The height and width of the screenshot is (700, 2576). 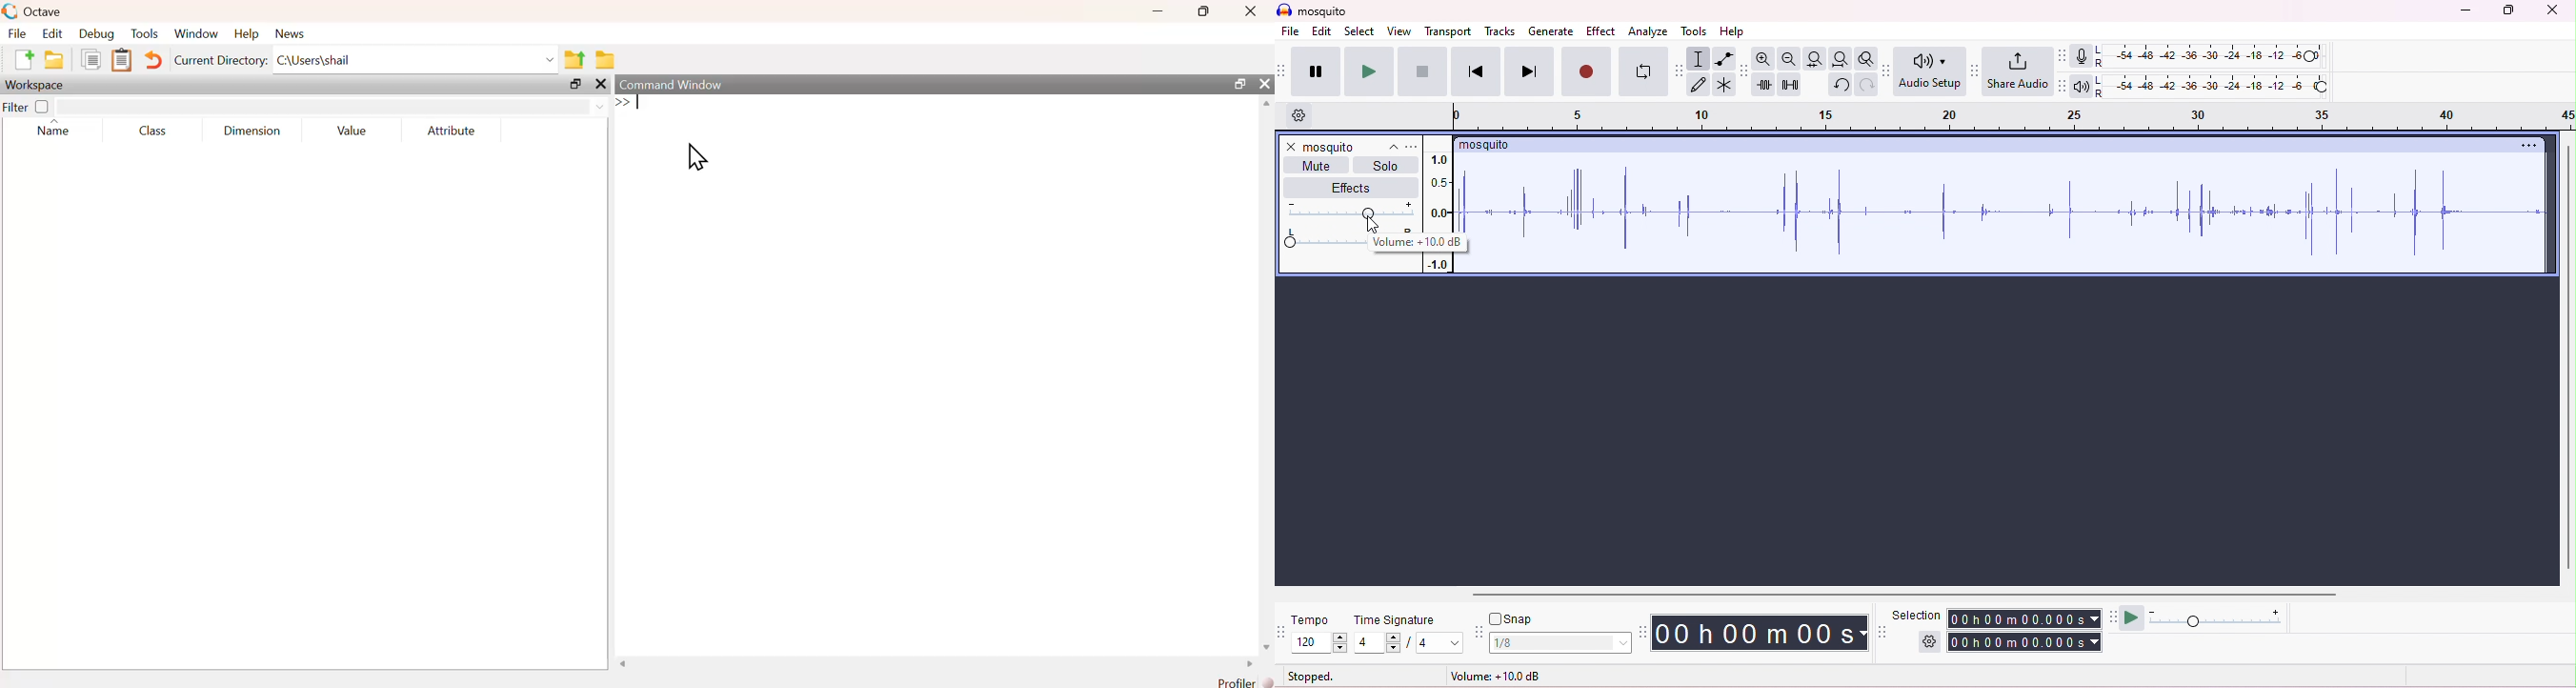 What do you see at coordinates (2567, 360) in the screenshot?
I see `vertical scroll bar` at bounding box center [2567, 360].